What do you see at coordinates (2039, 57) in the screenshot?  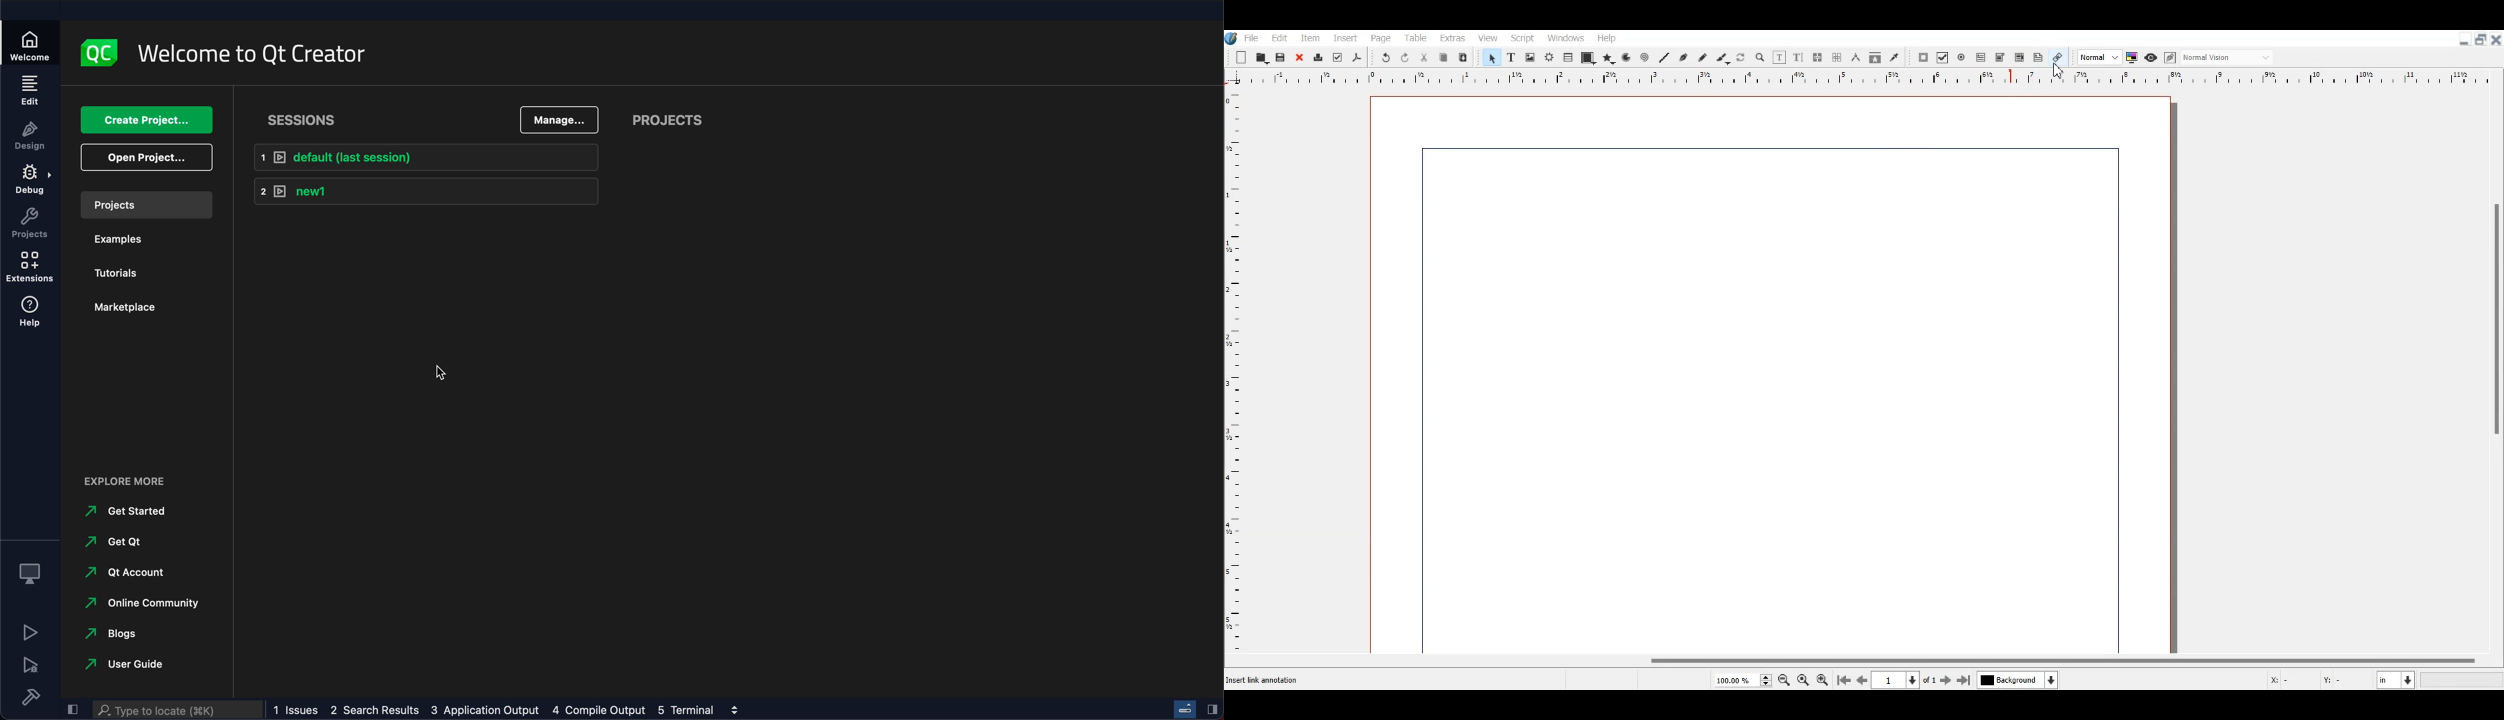 I see `Text Annotation ` at bounding box center [2039, 57].